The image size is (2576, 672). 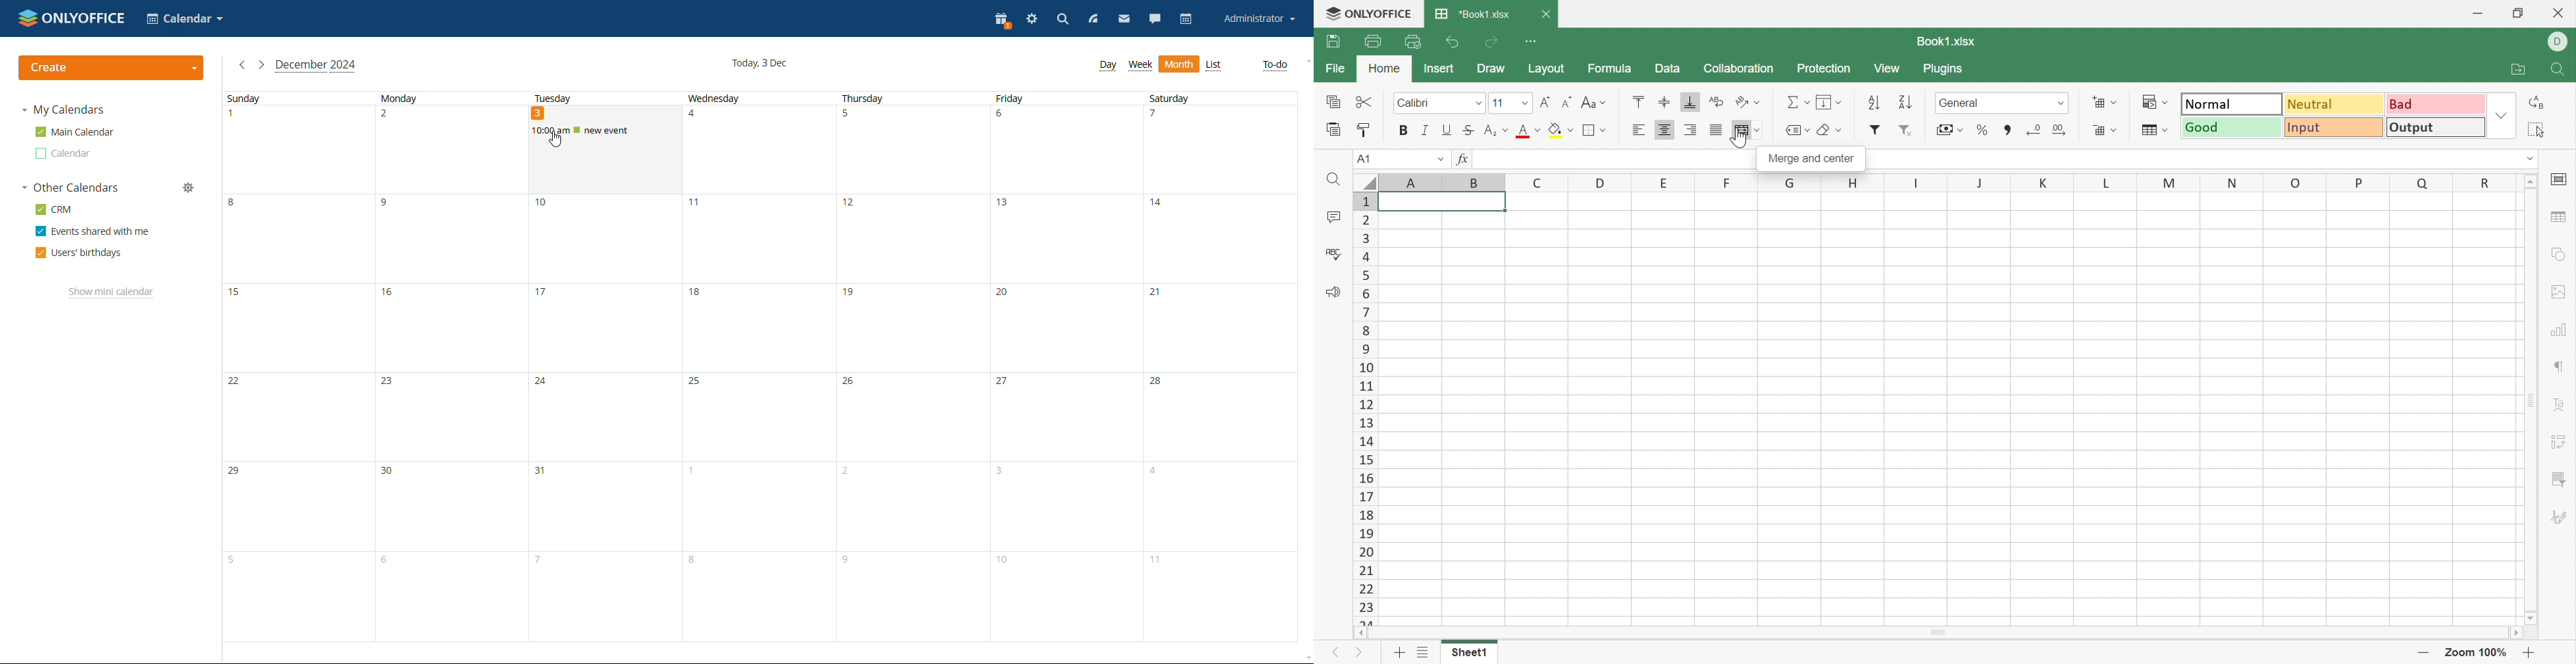 What do you see at coordinates (1566, 103) in the screenshot?
I see `Decrement font size` at bounding box center [1566, 103].